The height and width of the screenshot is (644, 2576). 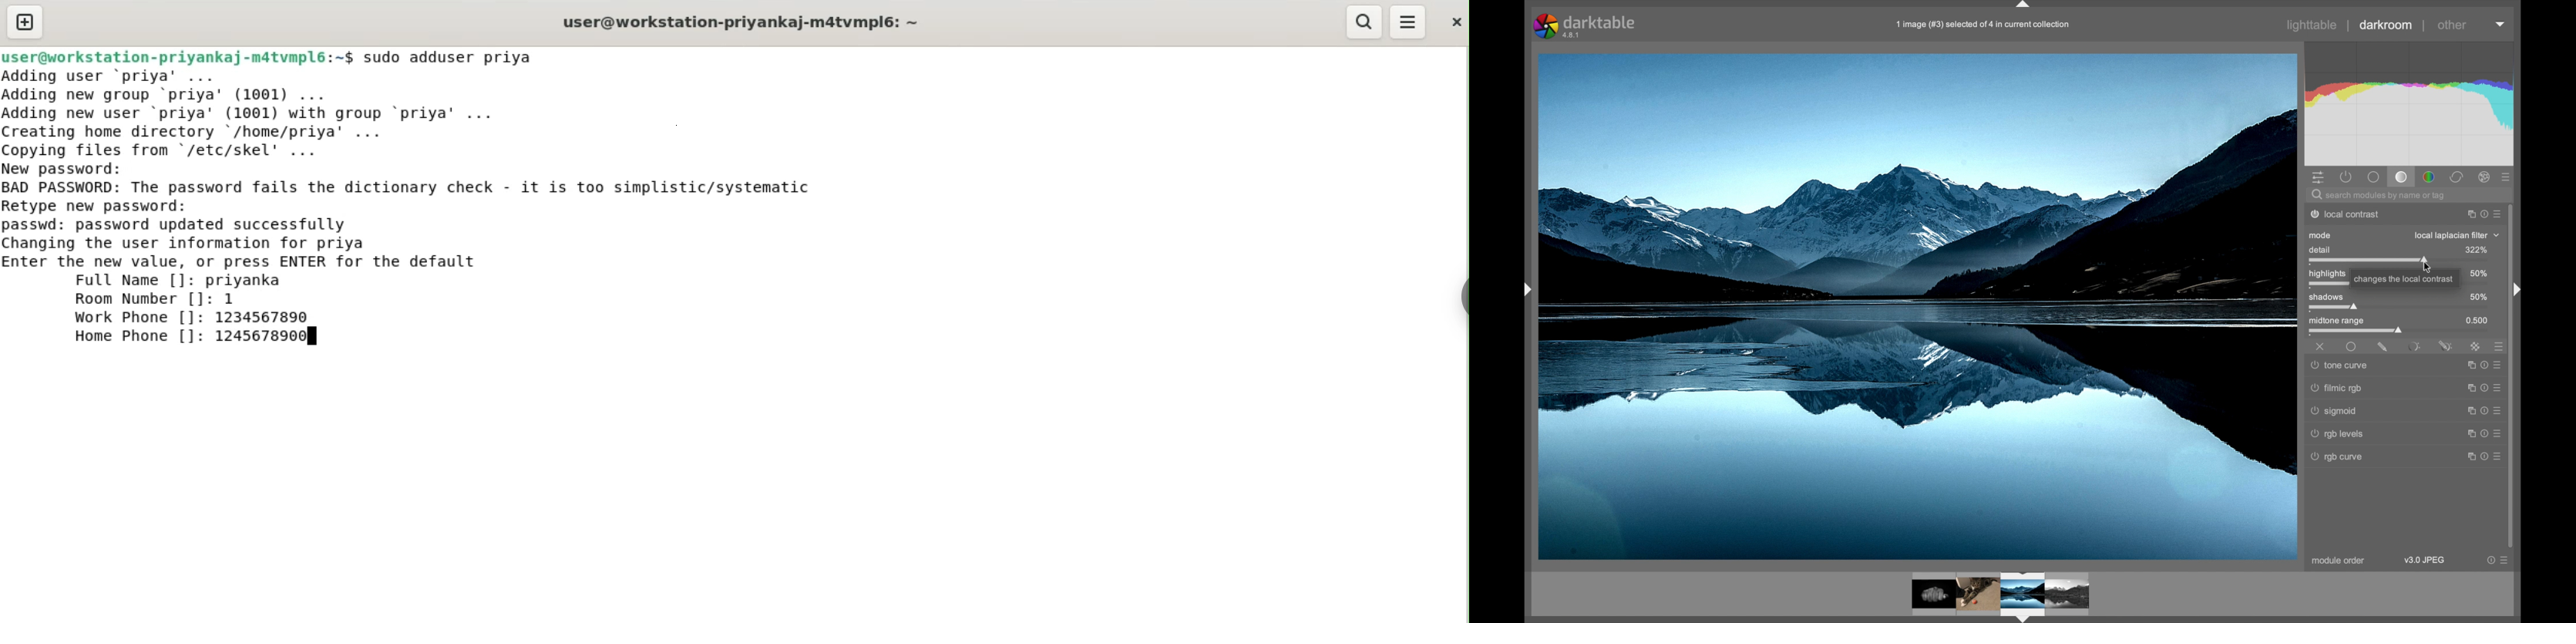 I want to click on darktable, so click(x=1586, y=26).